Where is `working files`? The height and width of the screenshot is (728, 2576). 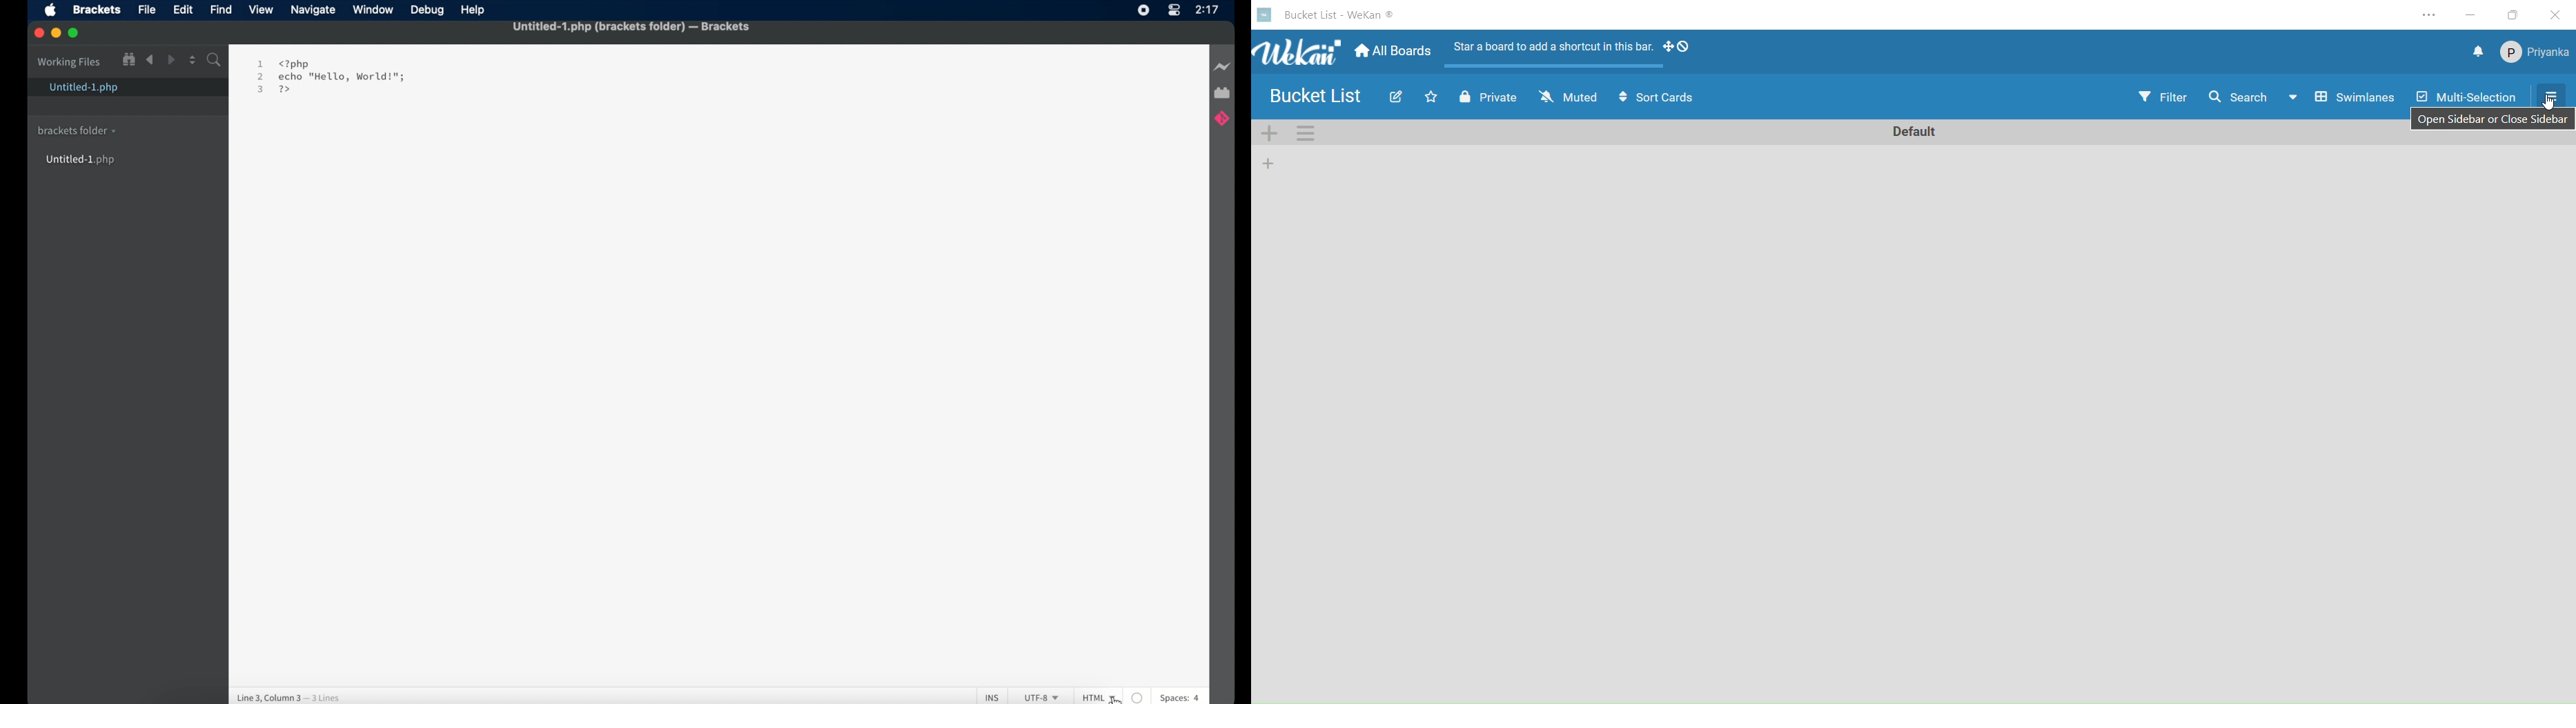 working files is located at coordinates (70, 63).